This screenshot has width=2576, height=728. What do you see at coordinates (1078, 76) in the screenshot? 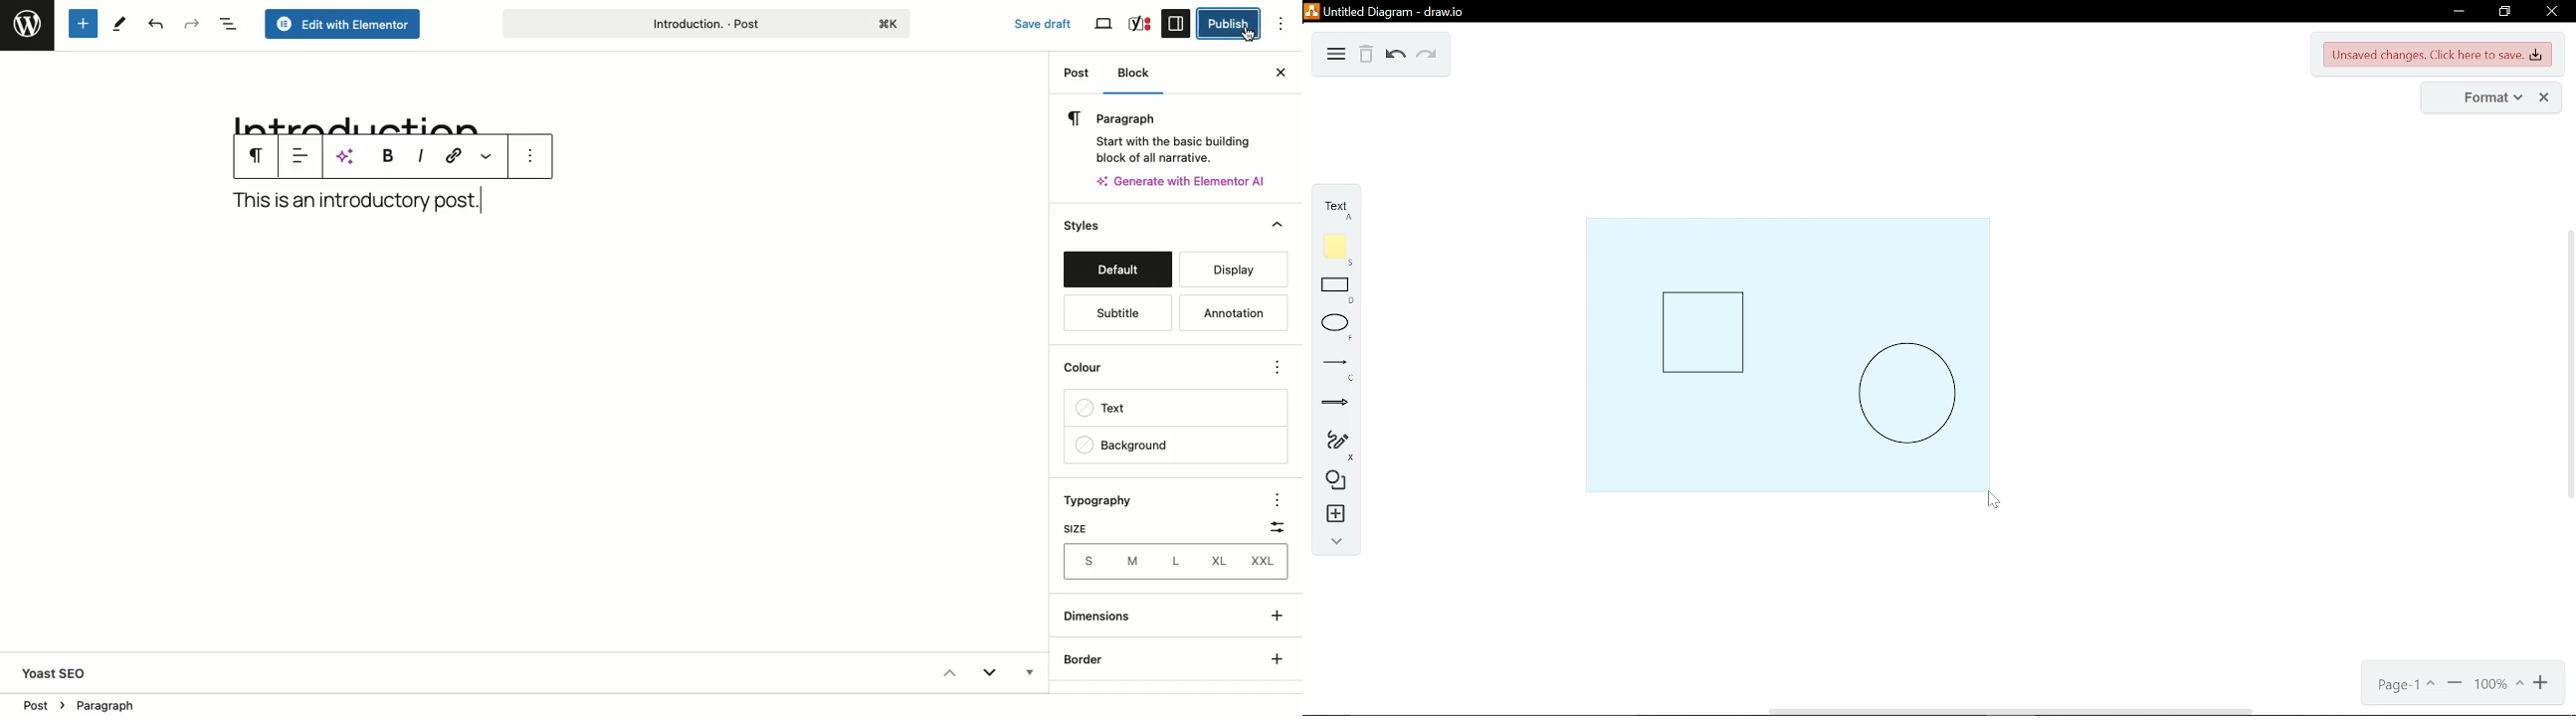
I see `Post` at bounding box center [1078, 76].